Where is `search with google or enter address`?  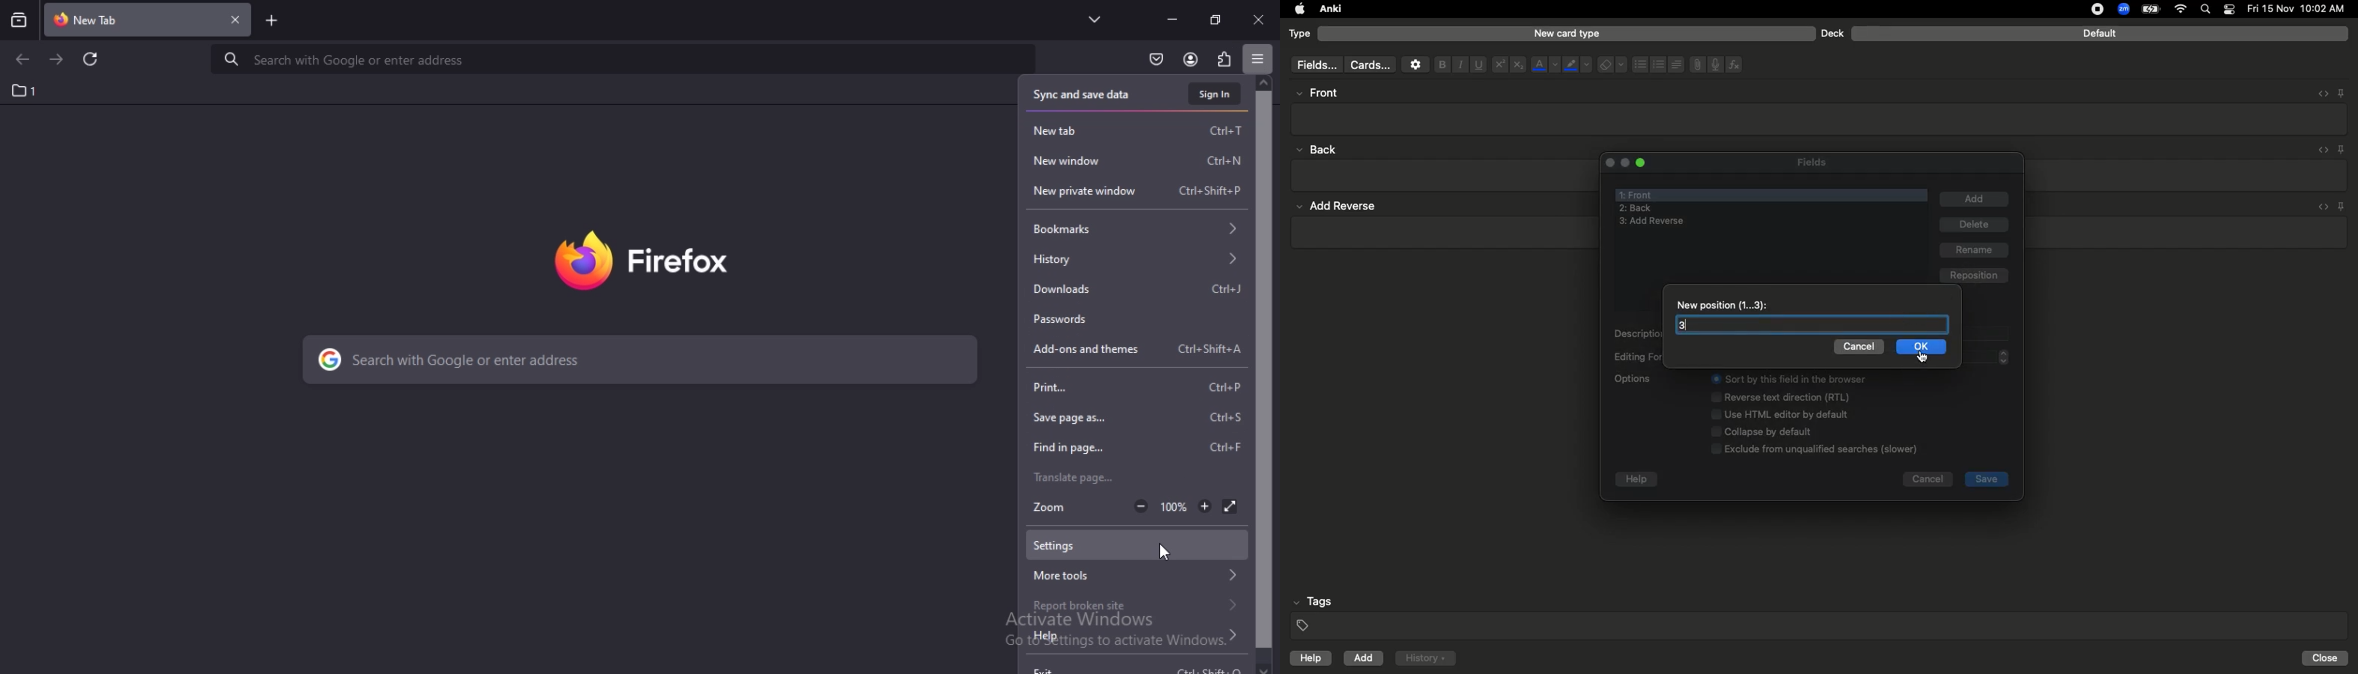 search with google or enter address is located at coordinates (641, 361).